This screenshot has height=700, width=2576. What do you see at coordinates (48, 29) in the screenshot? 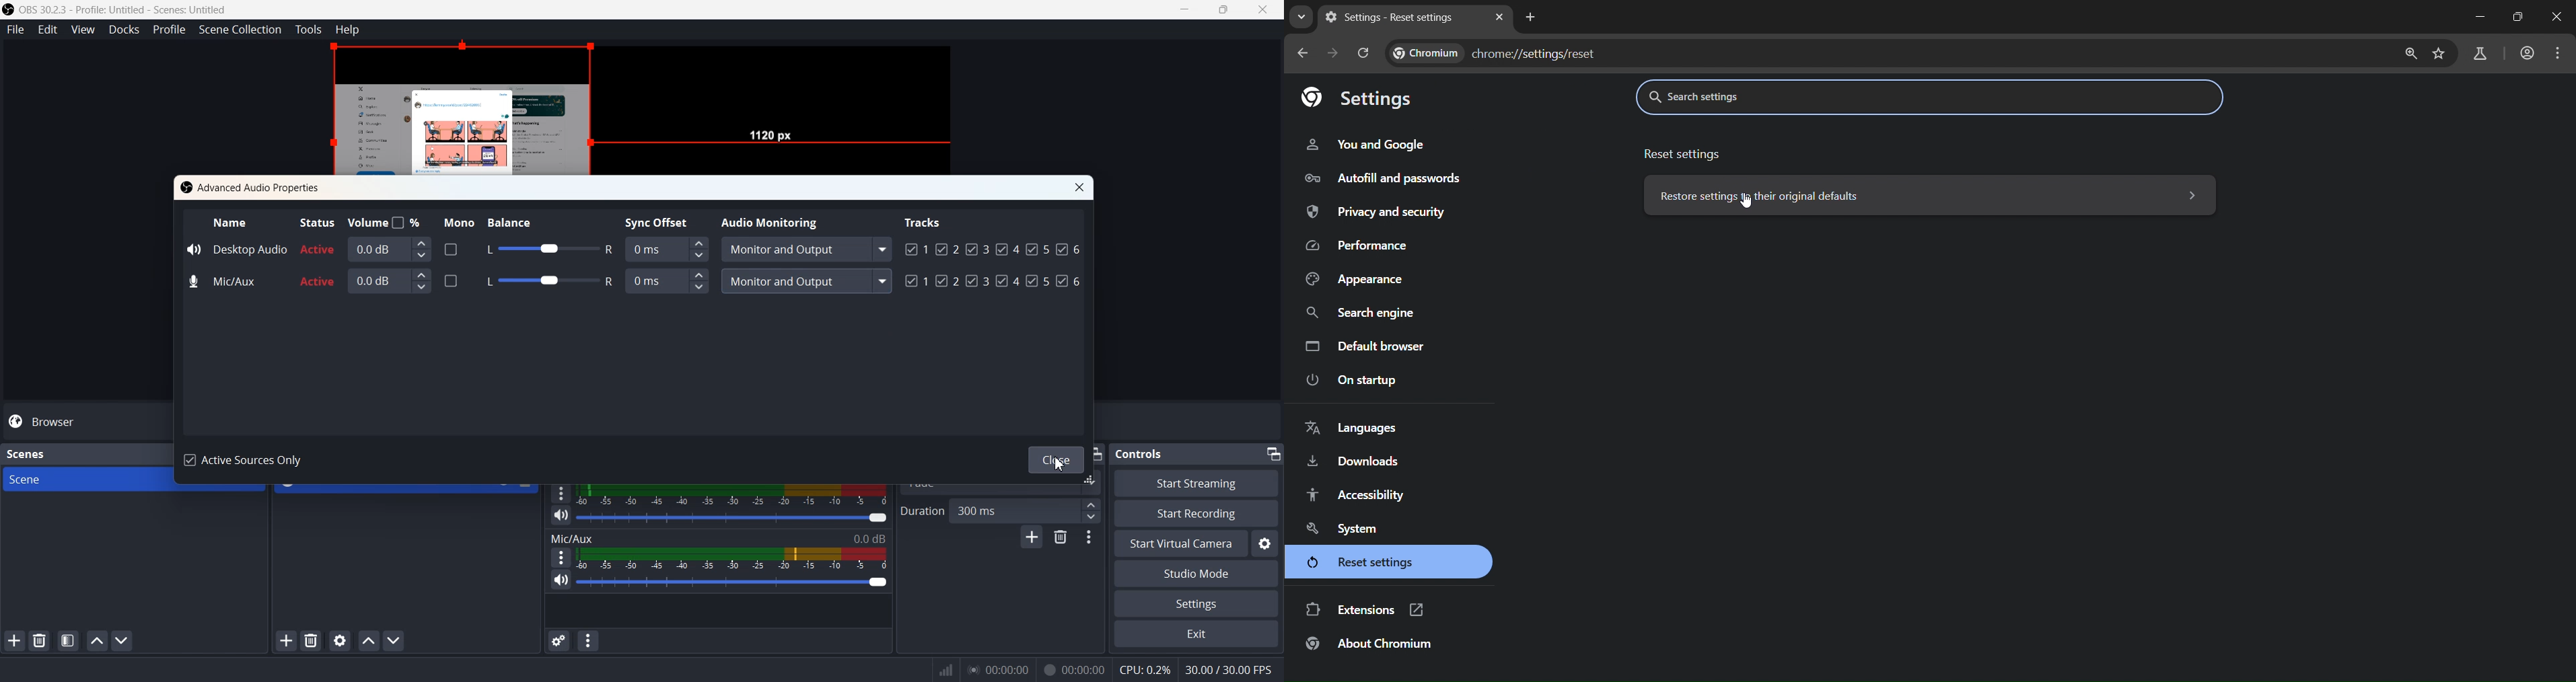
I see `Edit` at bounding box center [48, 29].